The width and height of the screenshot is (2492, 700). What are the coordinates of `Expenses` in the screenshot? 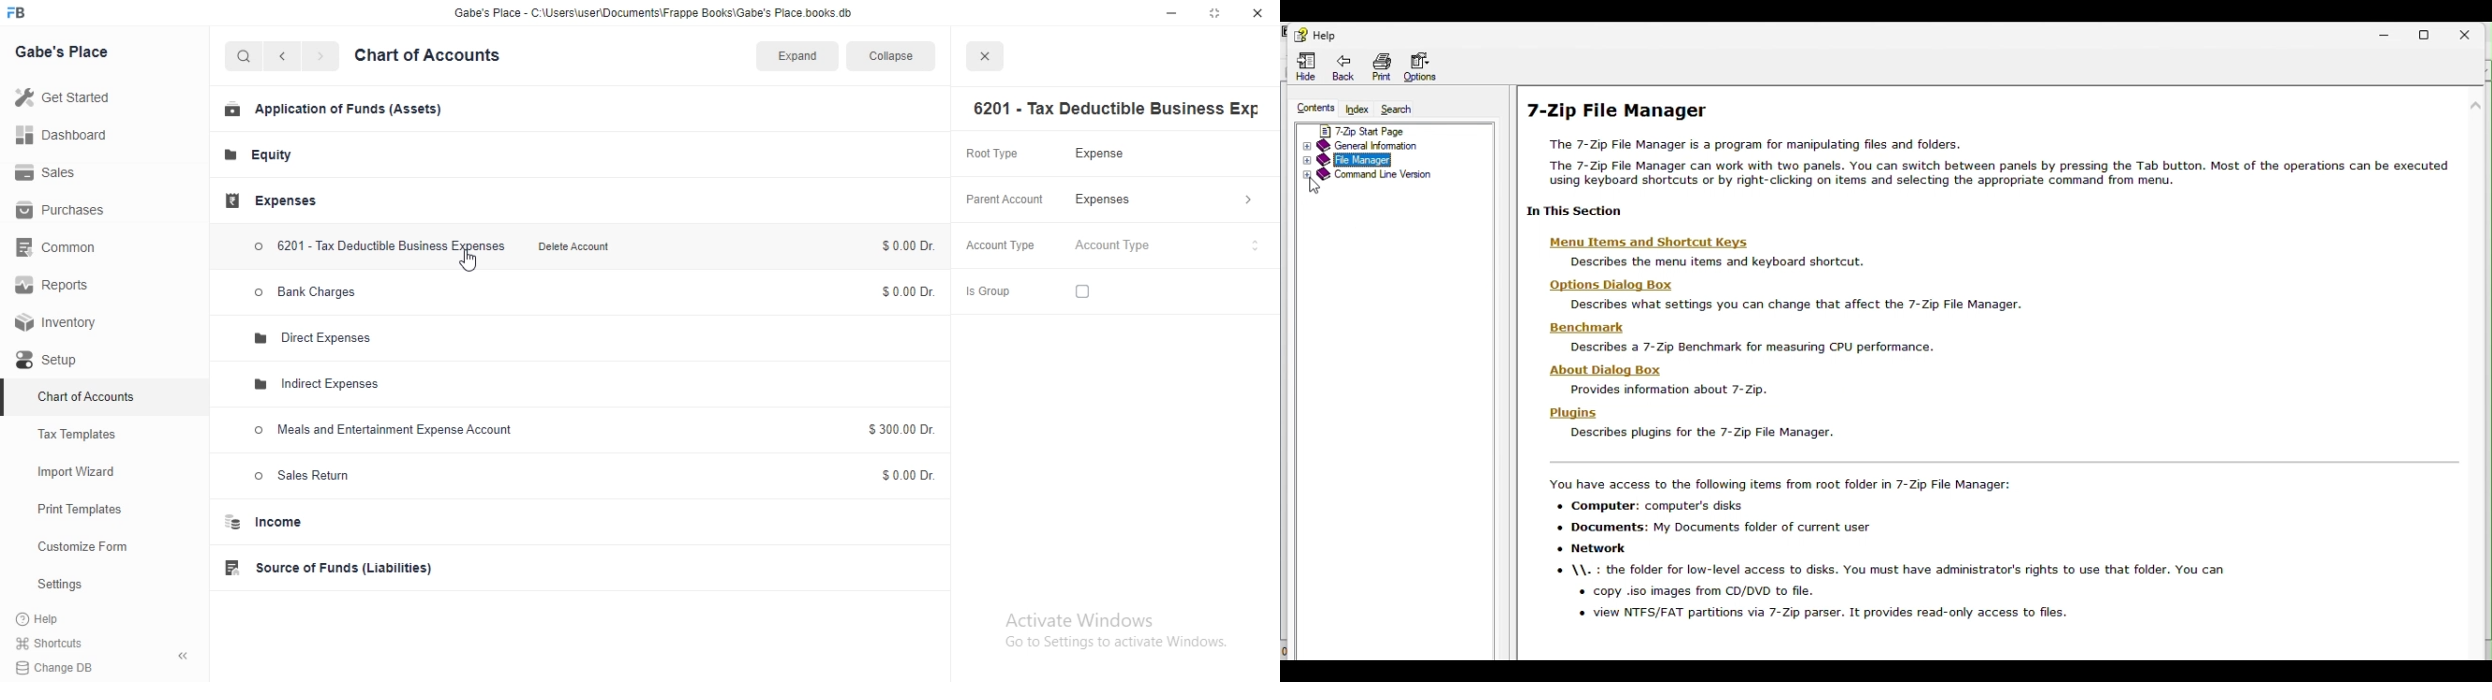 It's located at (272, 200).